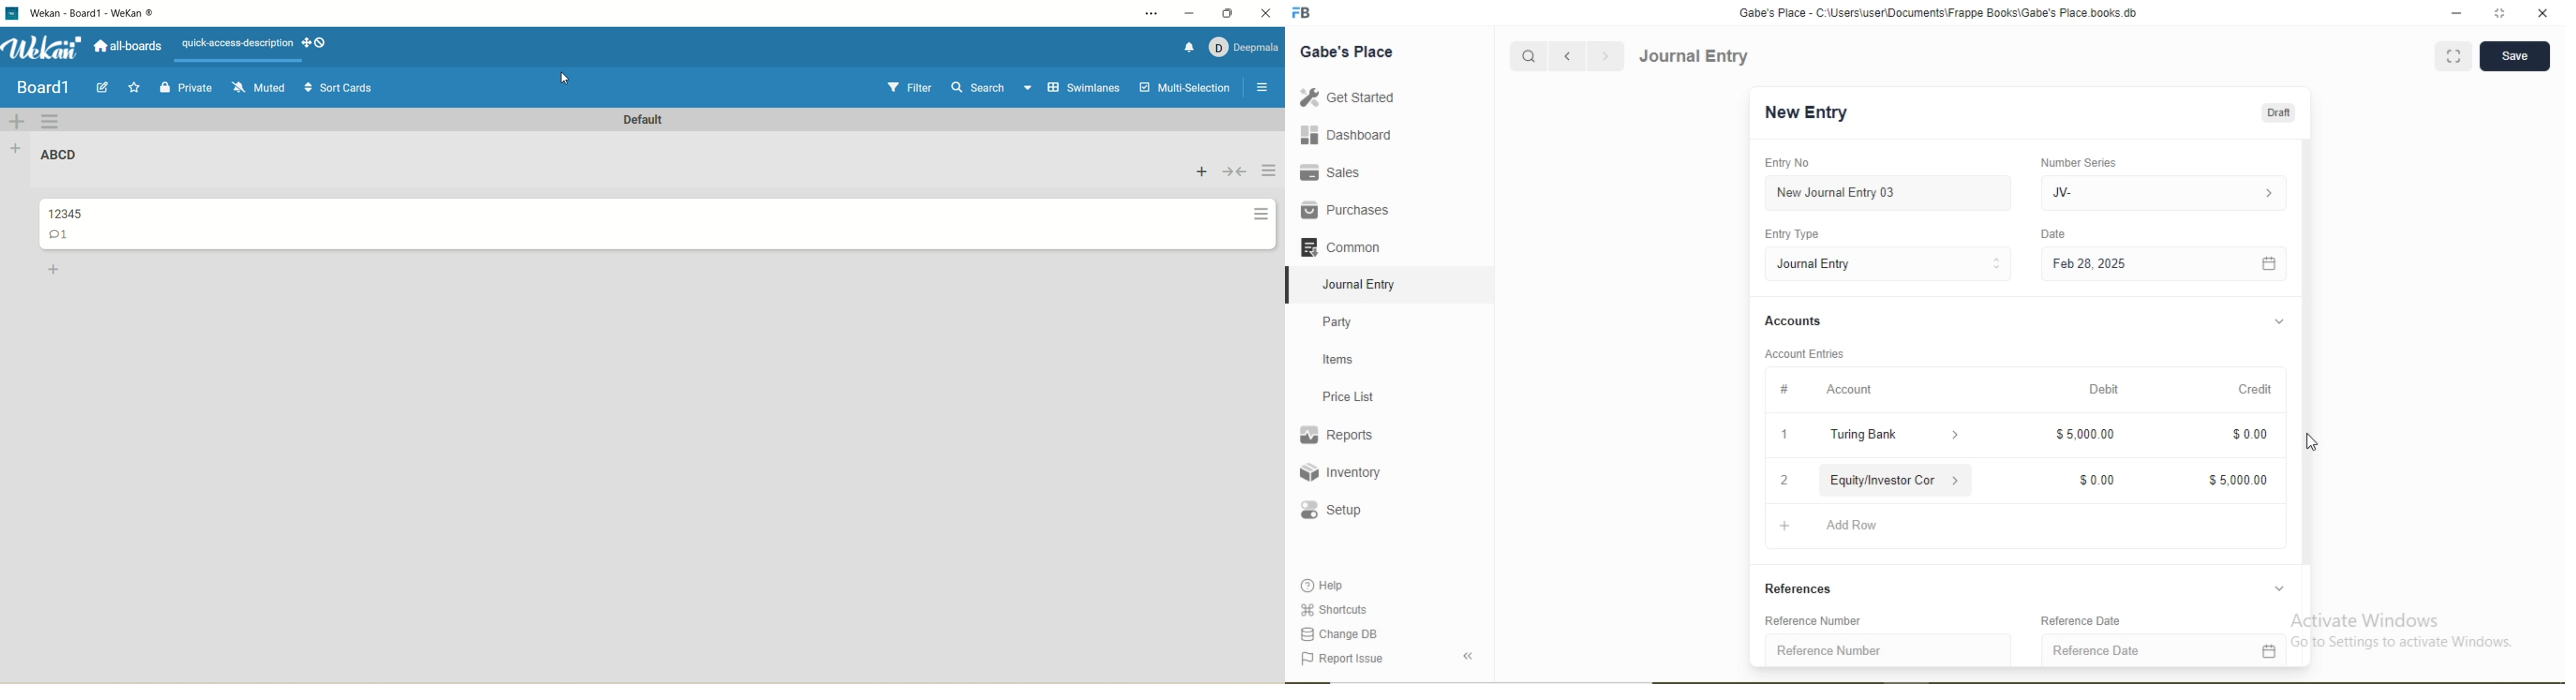 This screenshot has width=2576, height=700. Describe the element at coordinates (2250, 435) in the screenshot. I see `$0.00` at that location.